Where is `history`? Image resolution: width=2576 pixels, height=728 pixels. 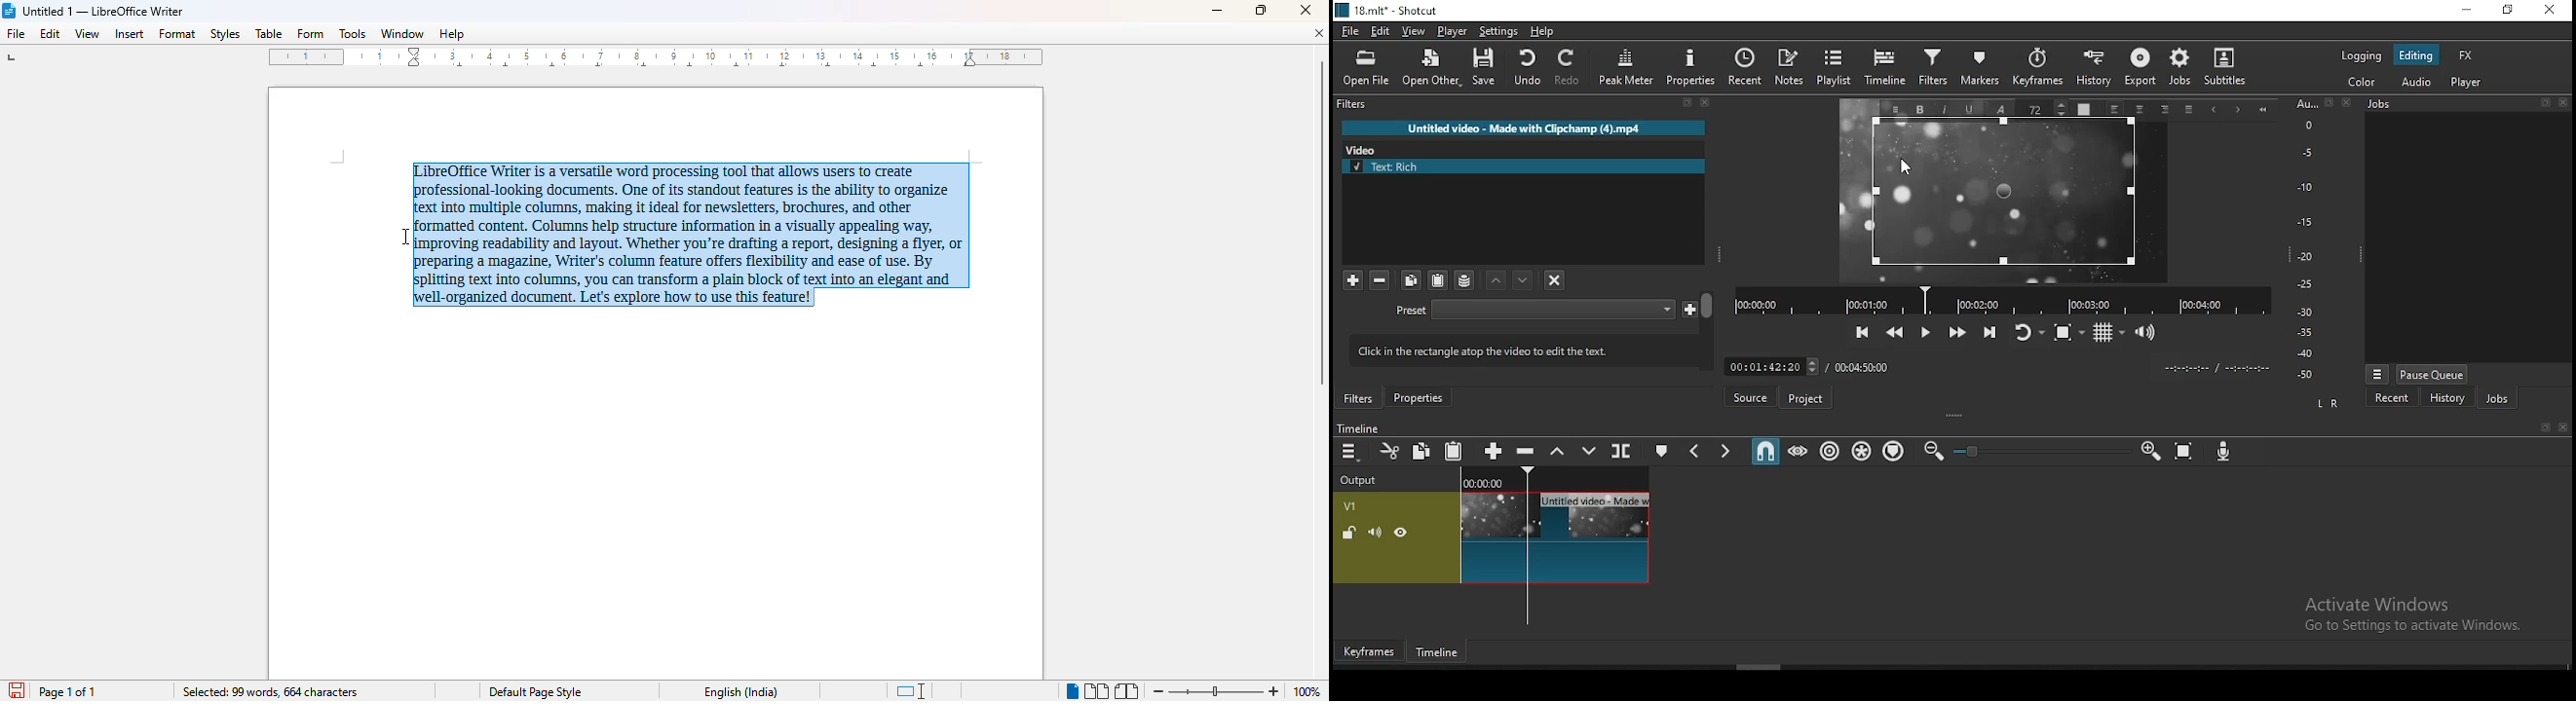
history is located at coordinates (2093, 71).